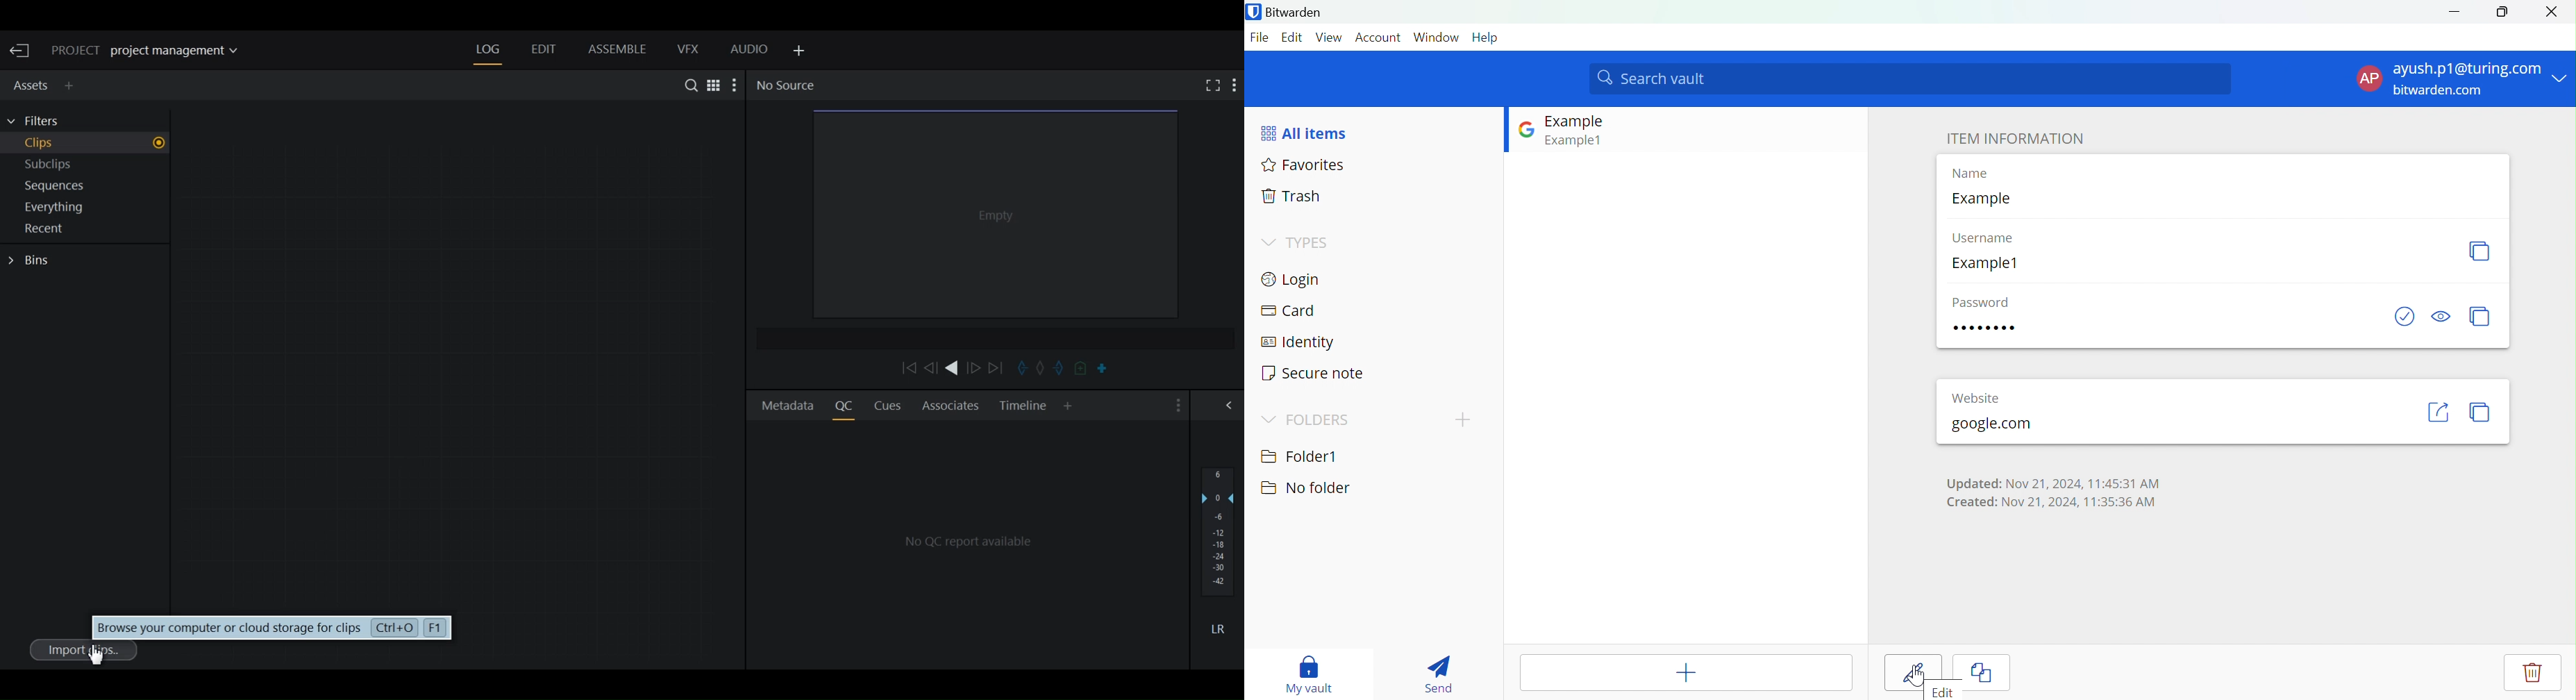 This screenshot has width=2576, height=700. I want to click on Show settings menu, so click(1176, 406).